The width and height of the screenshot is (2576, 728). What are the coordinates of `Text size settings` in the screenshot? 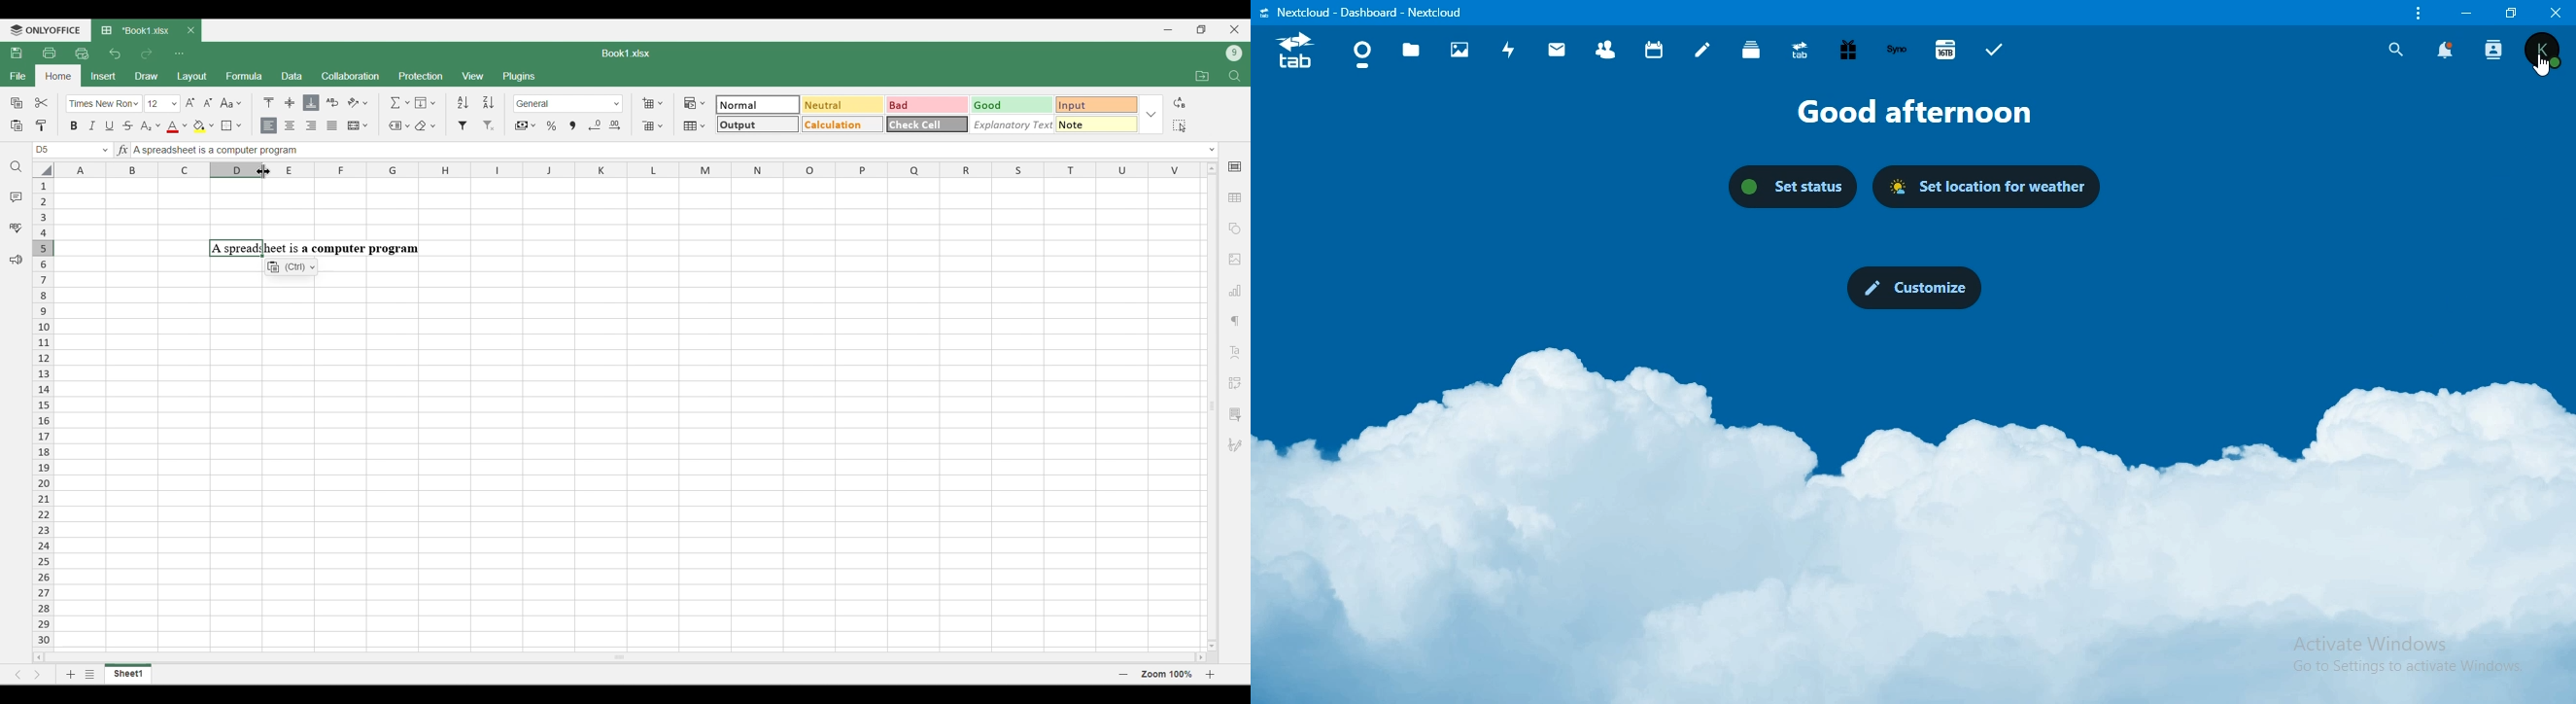 It's located at (180, 103).